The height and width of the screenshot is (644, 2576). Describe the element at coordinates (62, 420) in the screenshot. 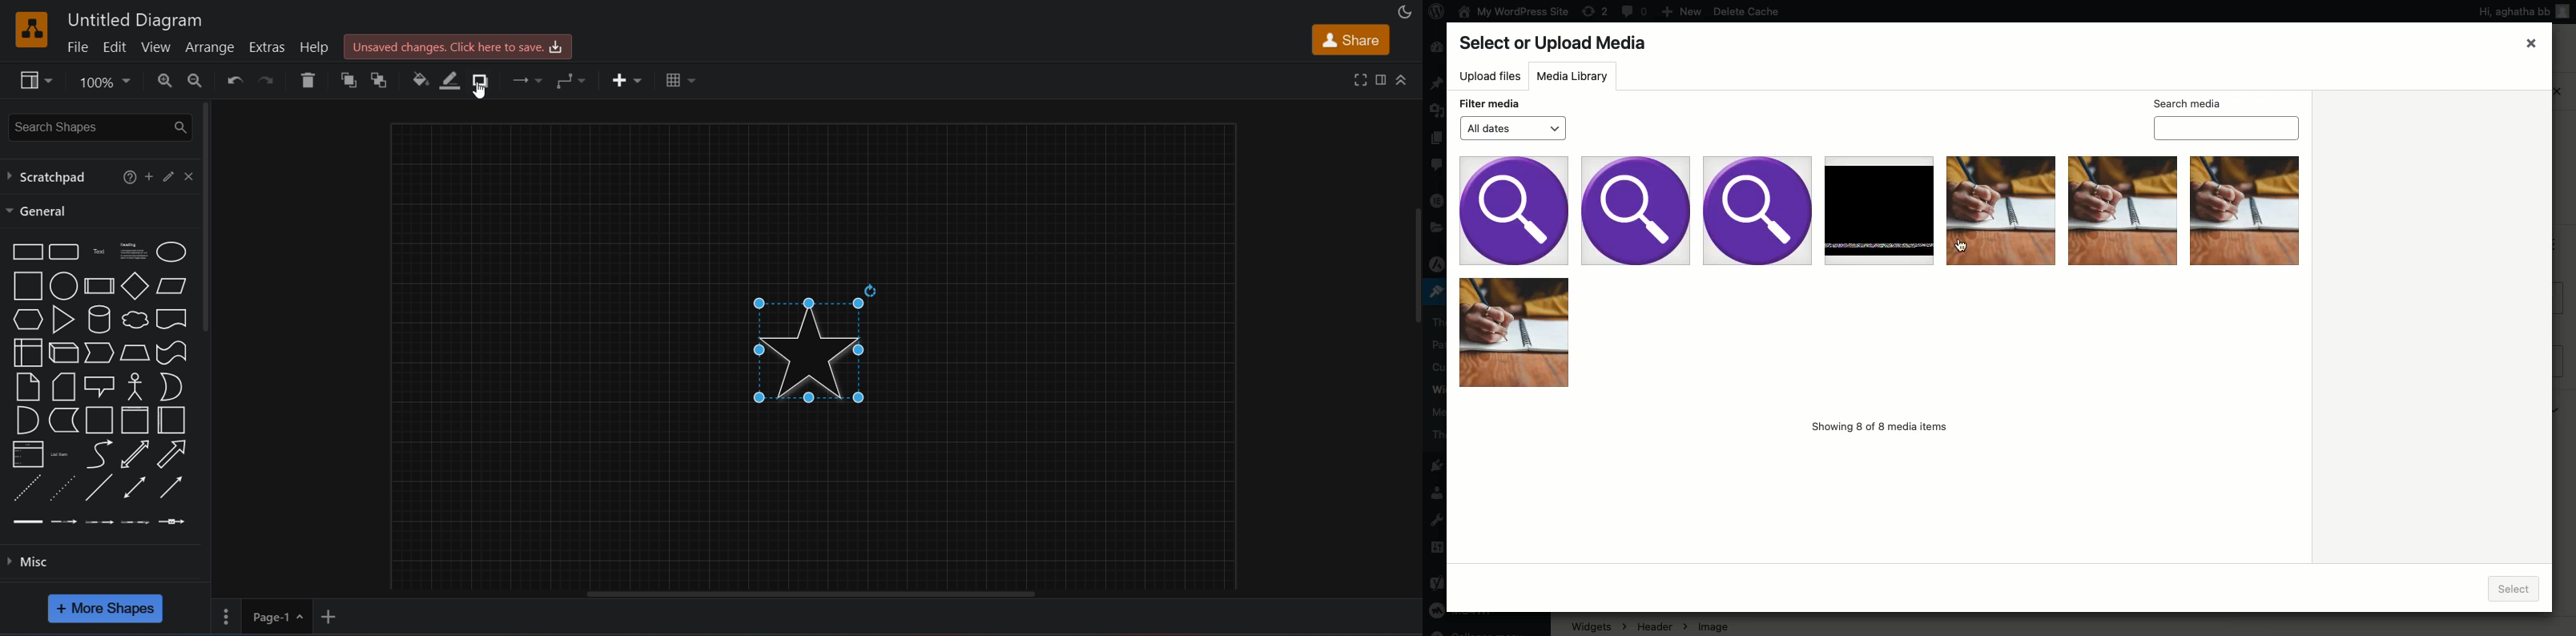

I see `data storage` at that location.